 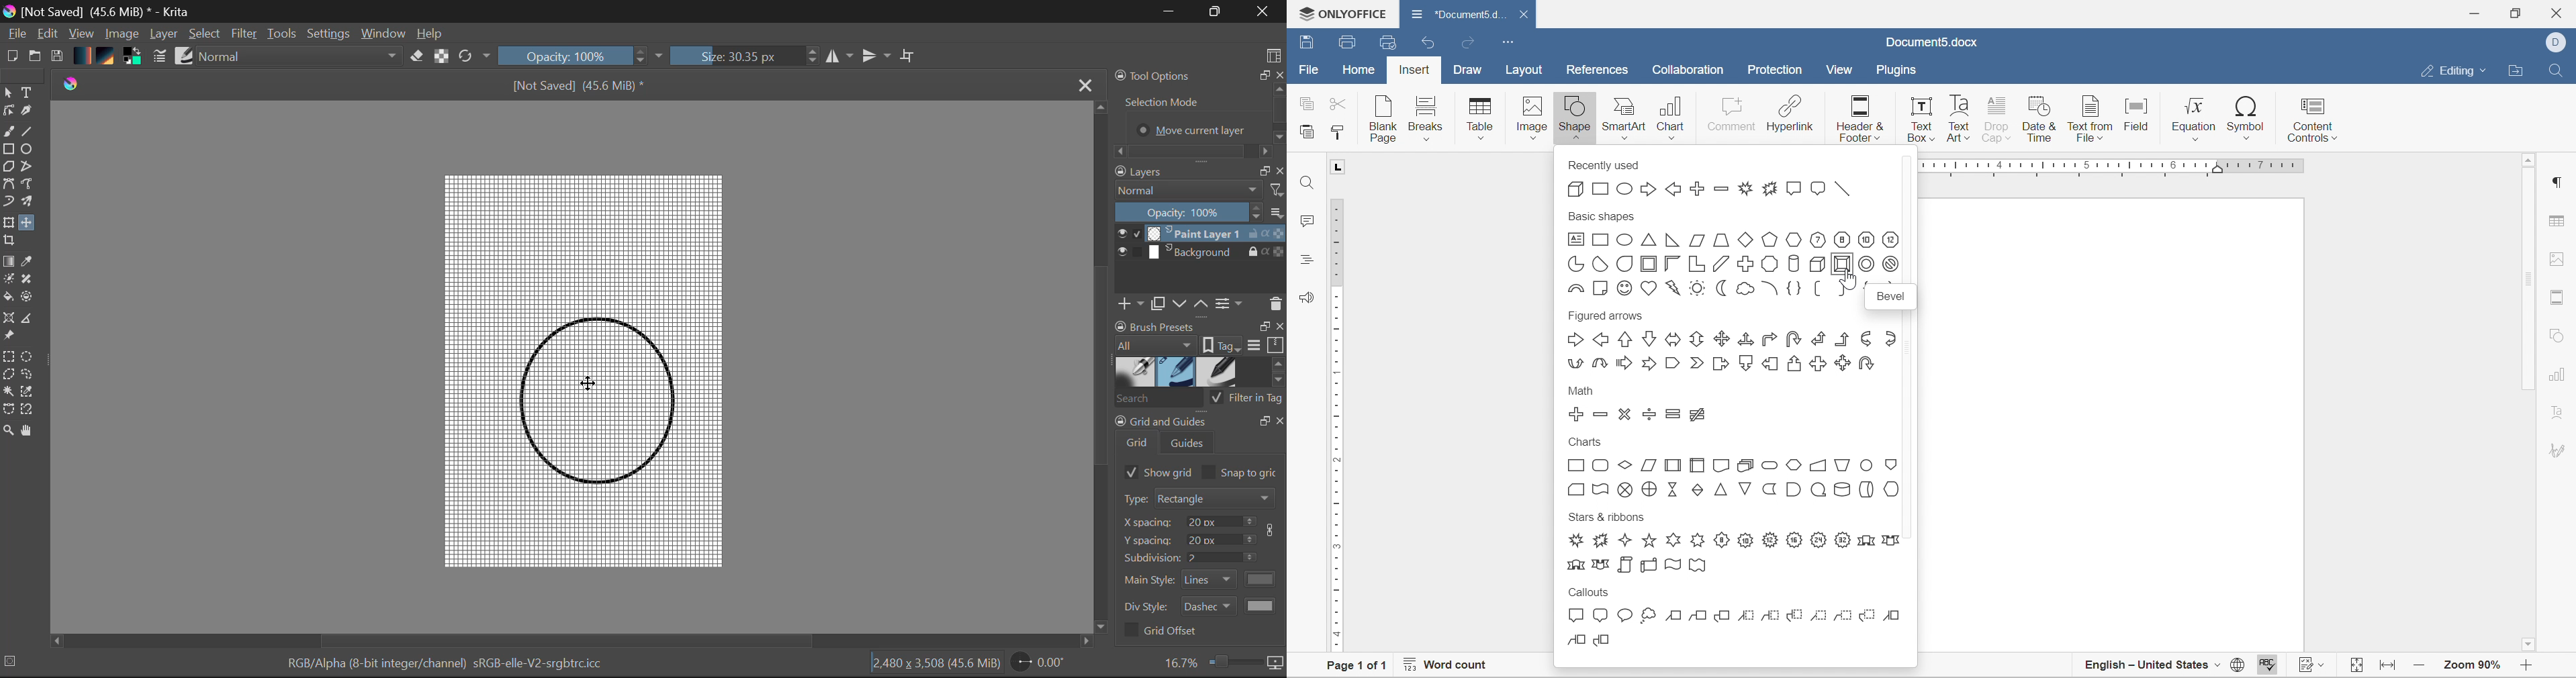 I want to click on Polygon, so click(x=8, y=167).